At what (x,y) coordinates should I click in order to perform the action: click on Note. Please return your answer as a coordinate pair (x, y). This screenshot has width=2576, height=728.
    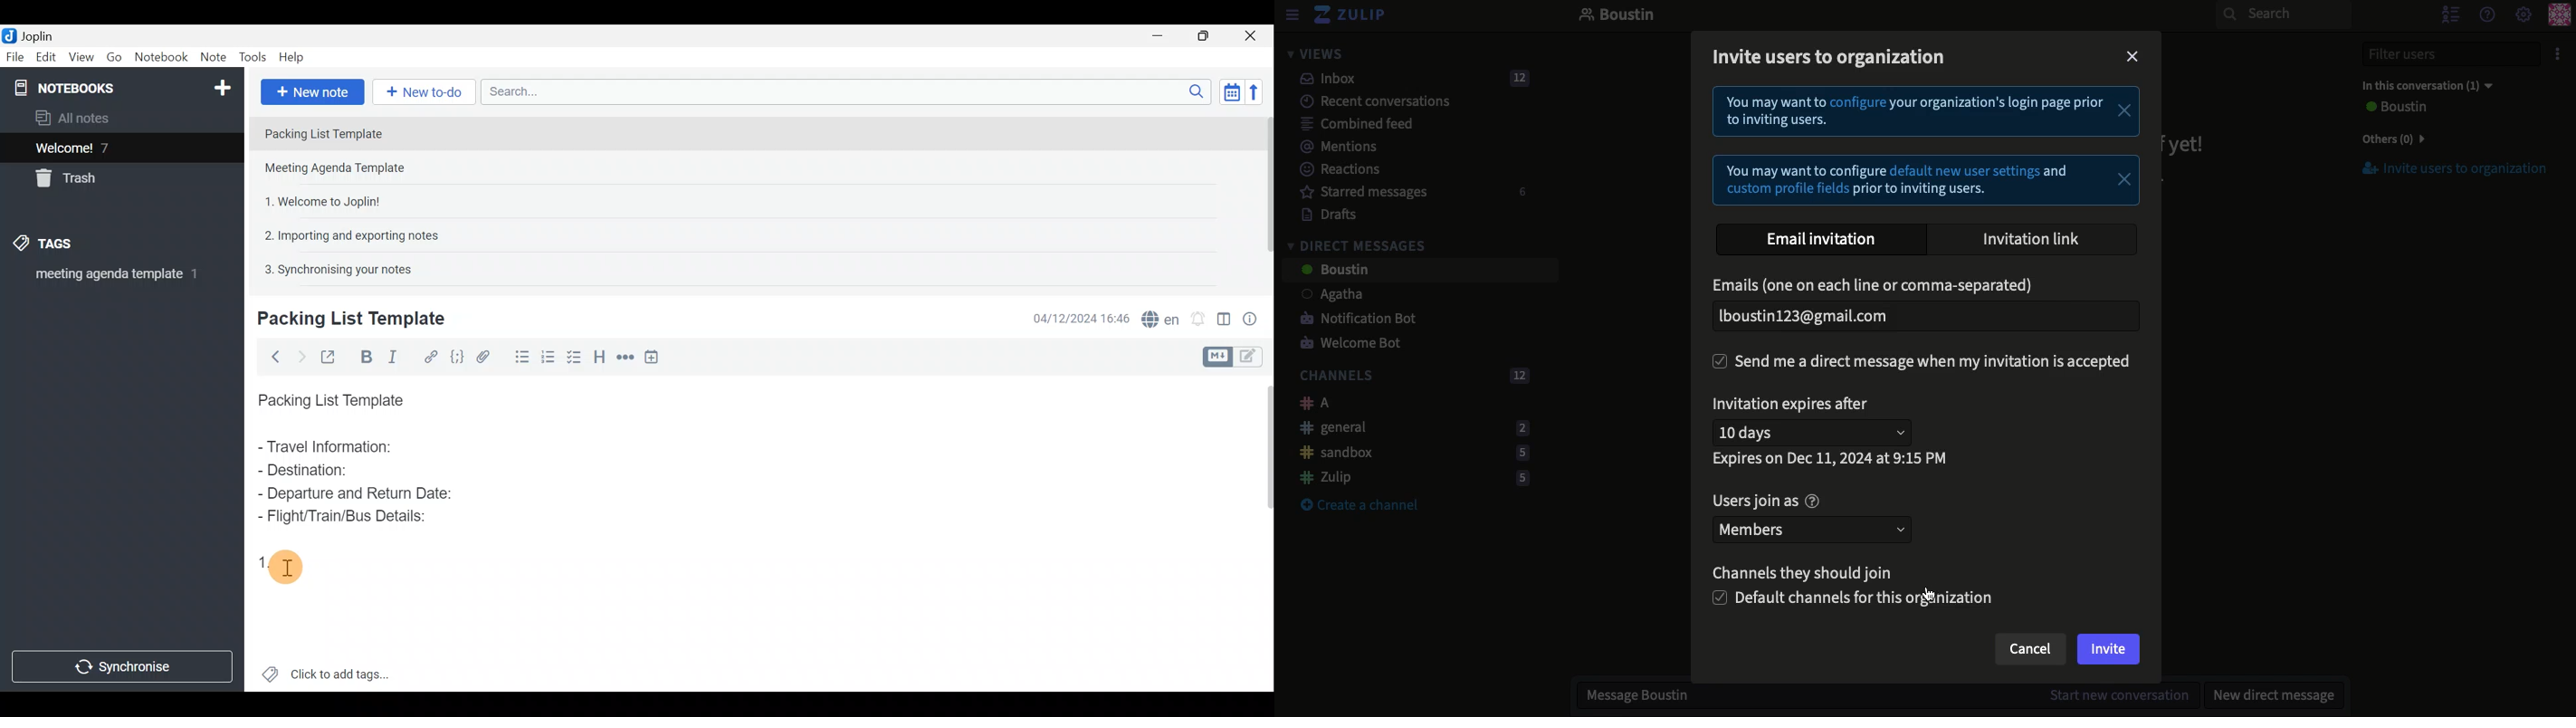
    Looking at the image, I should click on (212, 58).